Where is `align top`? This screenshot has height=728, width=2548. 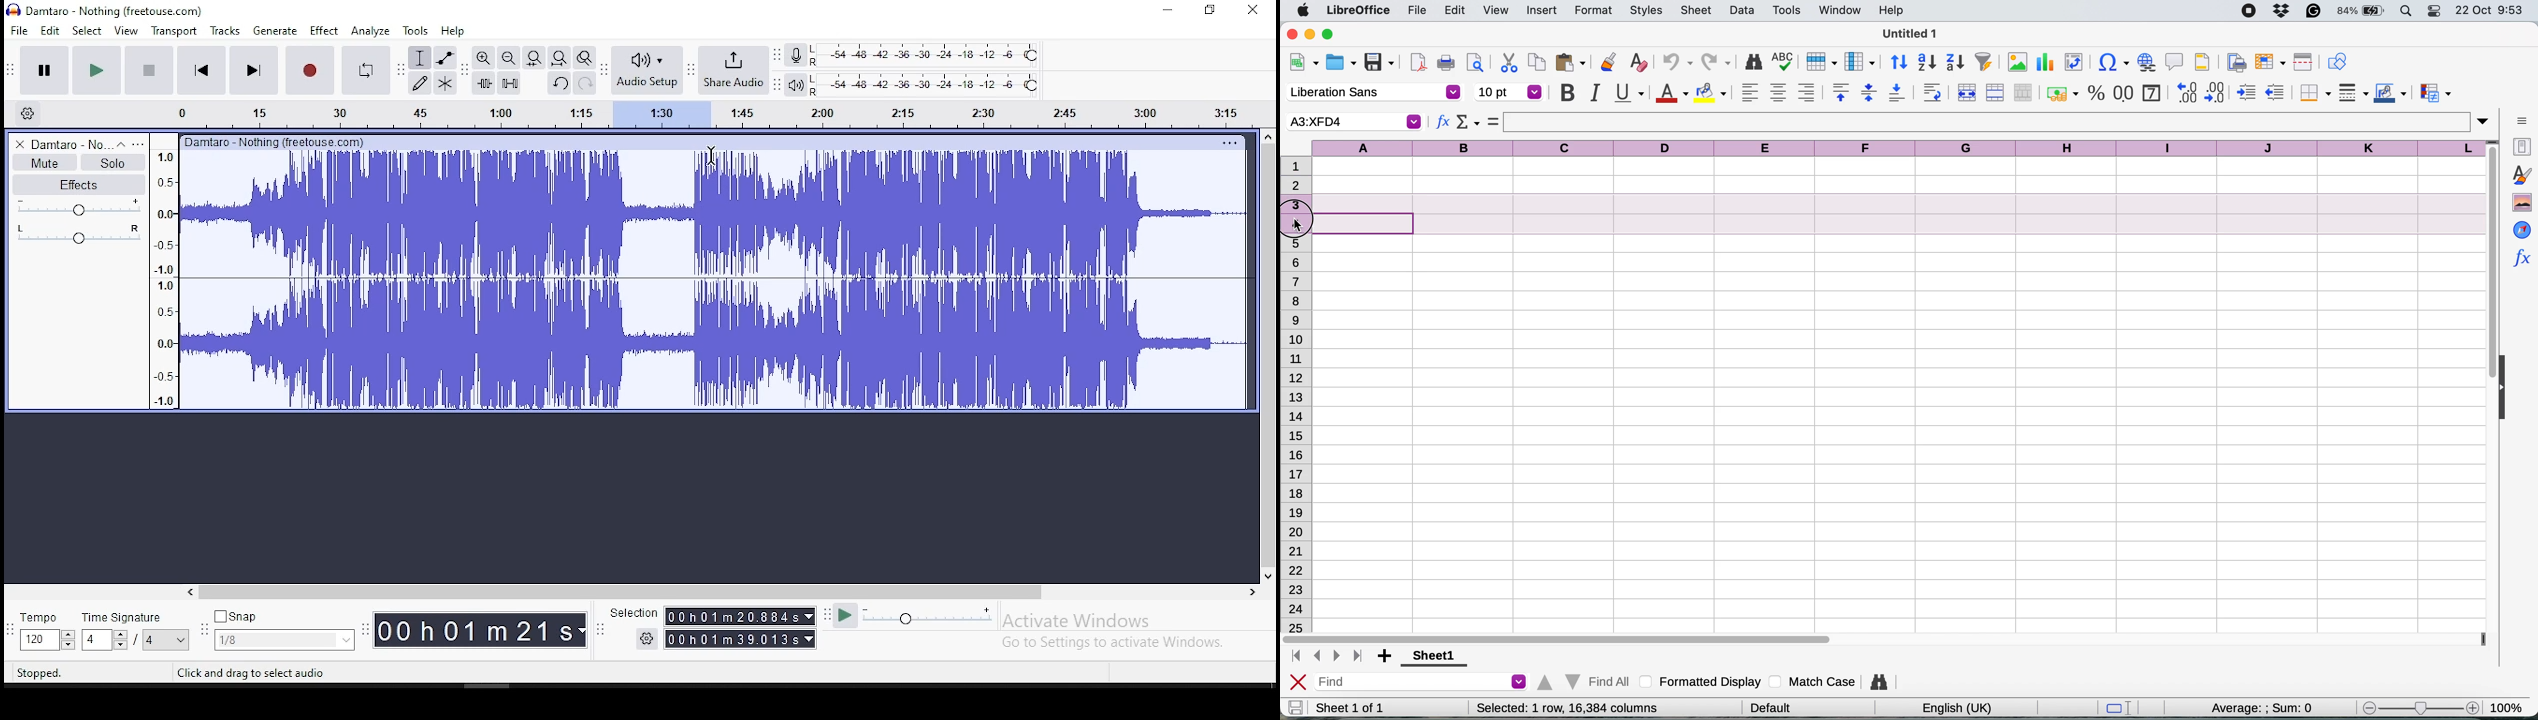 align top is located at coordinates (1841, 92).